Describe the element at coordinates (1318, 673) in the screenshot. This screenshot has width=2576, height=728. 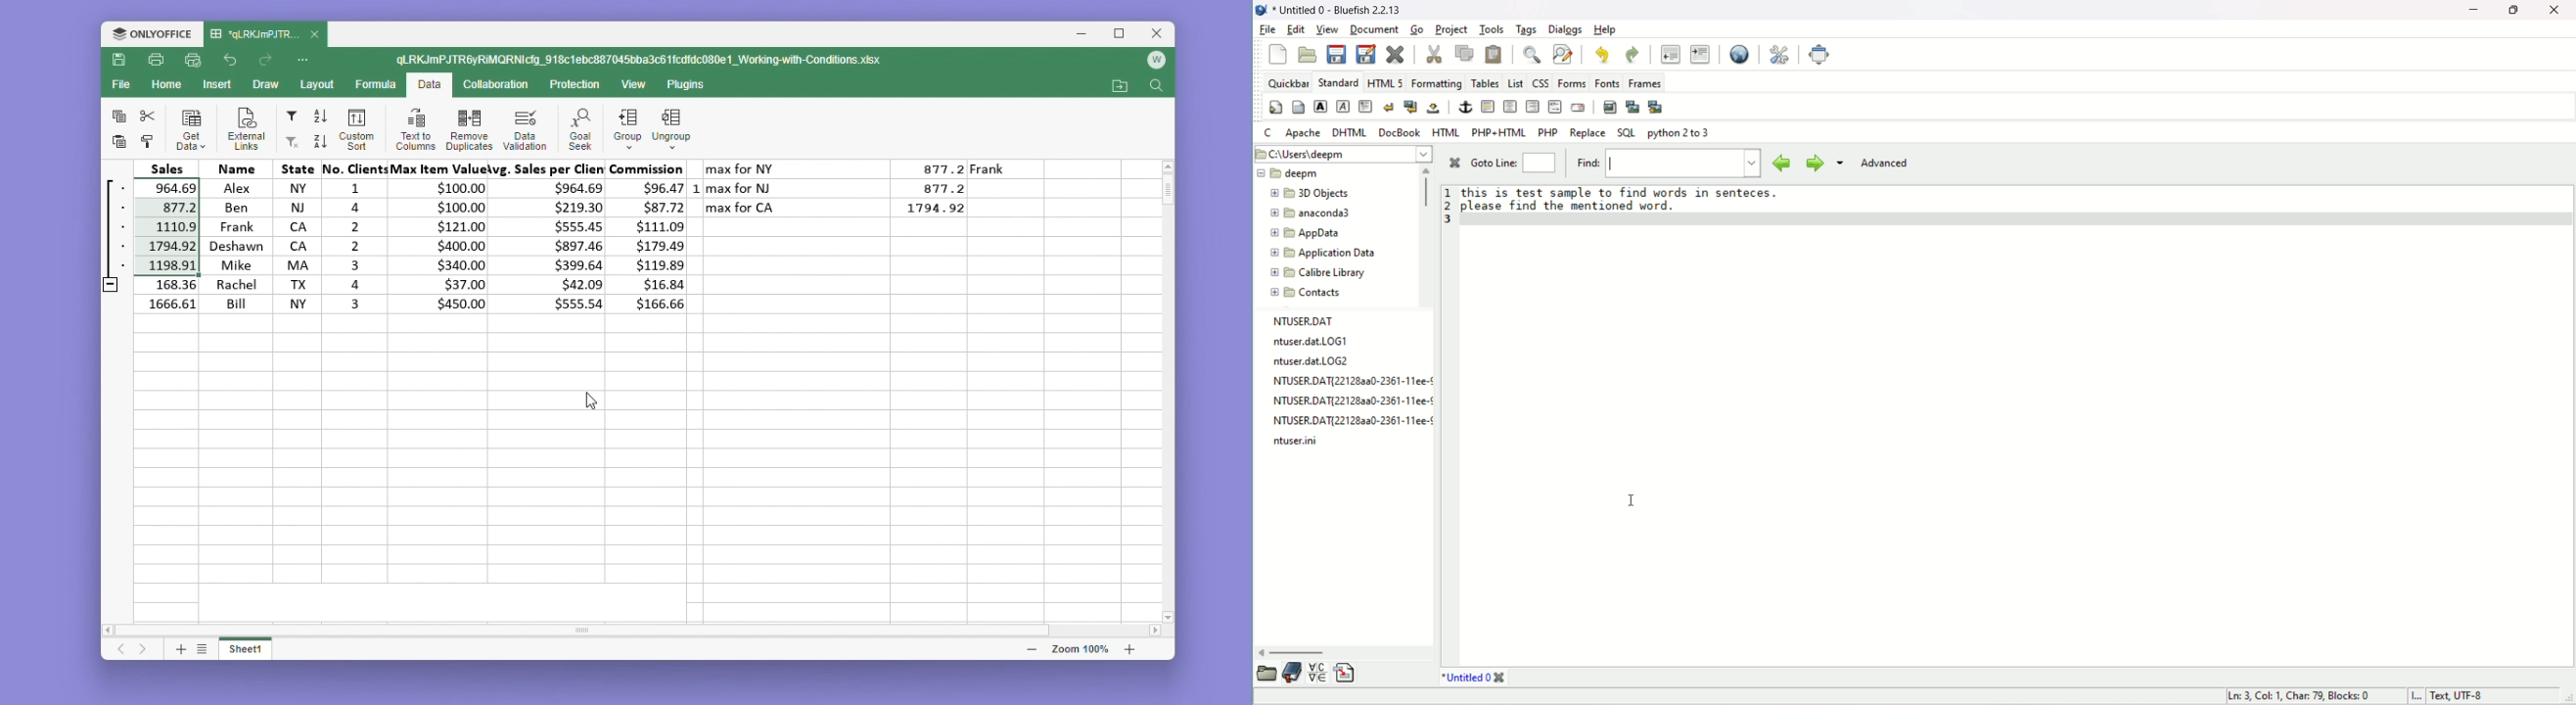
I see `insert special character` at that location.